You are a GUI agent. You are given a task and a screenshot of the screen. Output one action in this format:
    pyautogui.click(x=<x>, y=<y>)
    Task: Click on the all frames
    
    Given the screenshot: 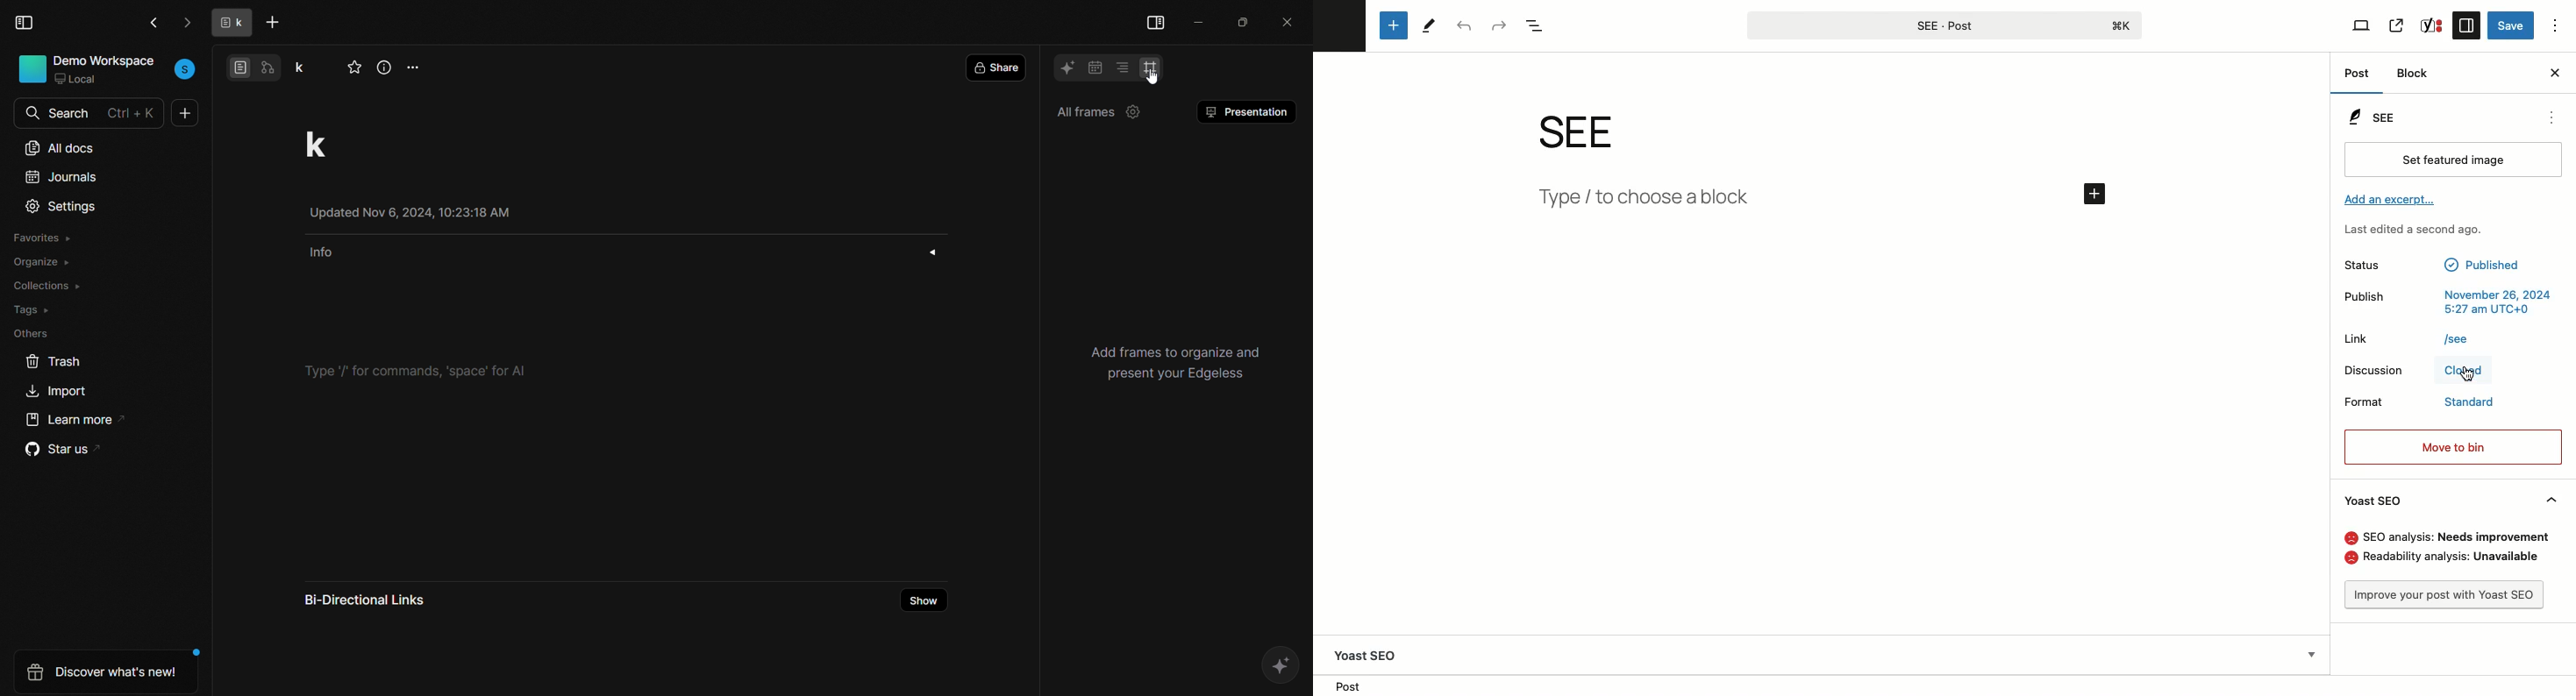 What is the action you would take?
    pyautogui.click(x=1083, y=111)
    